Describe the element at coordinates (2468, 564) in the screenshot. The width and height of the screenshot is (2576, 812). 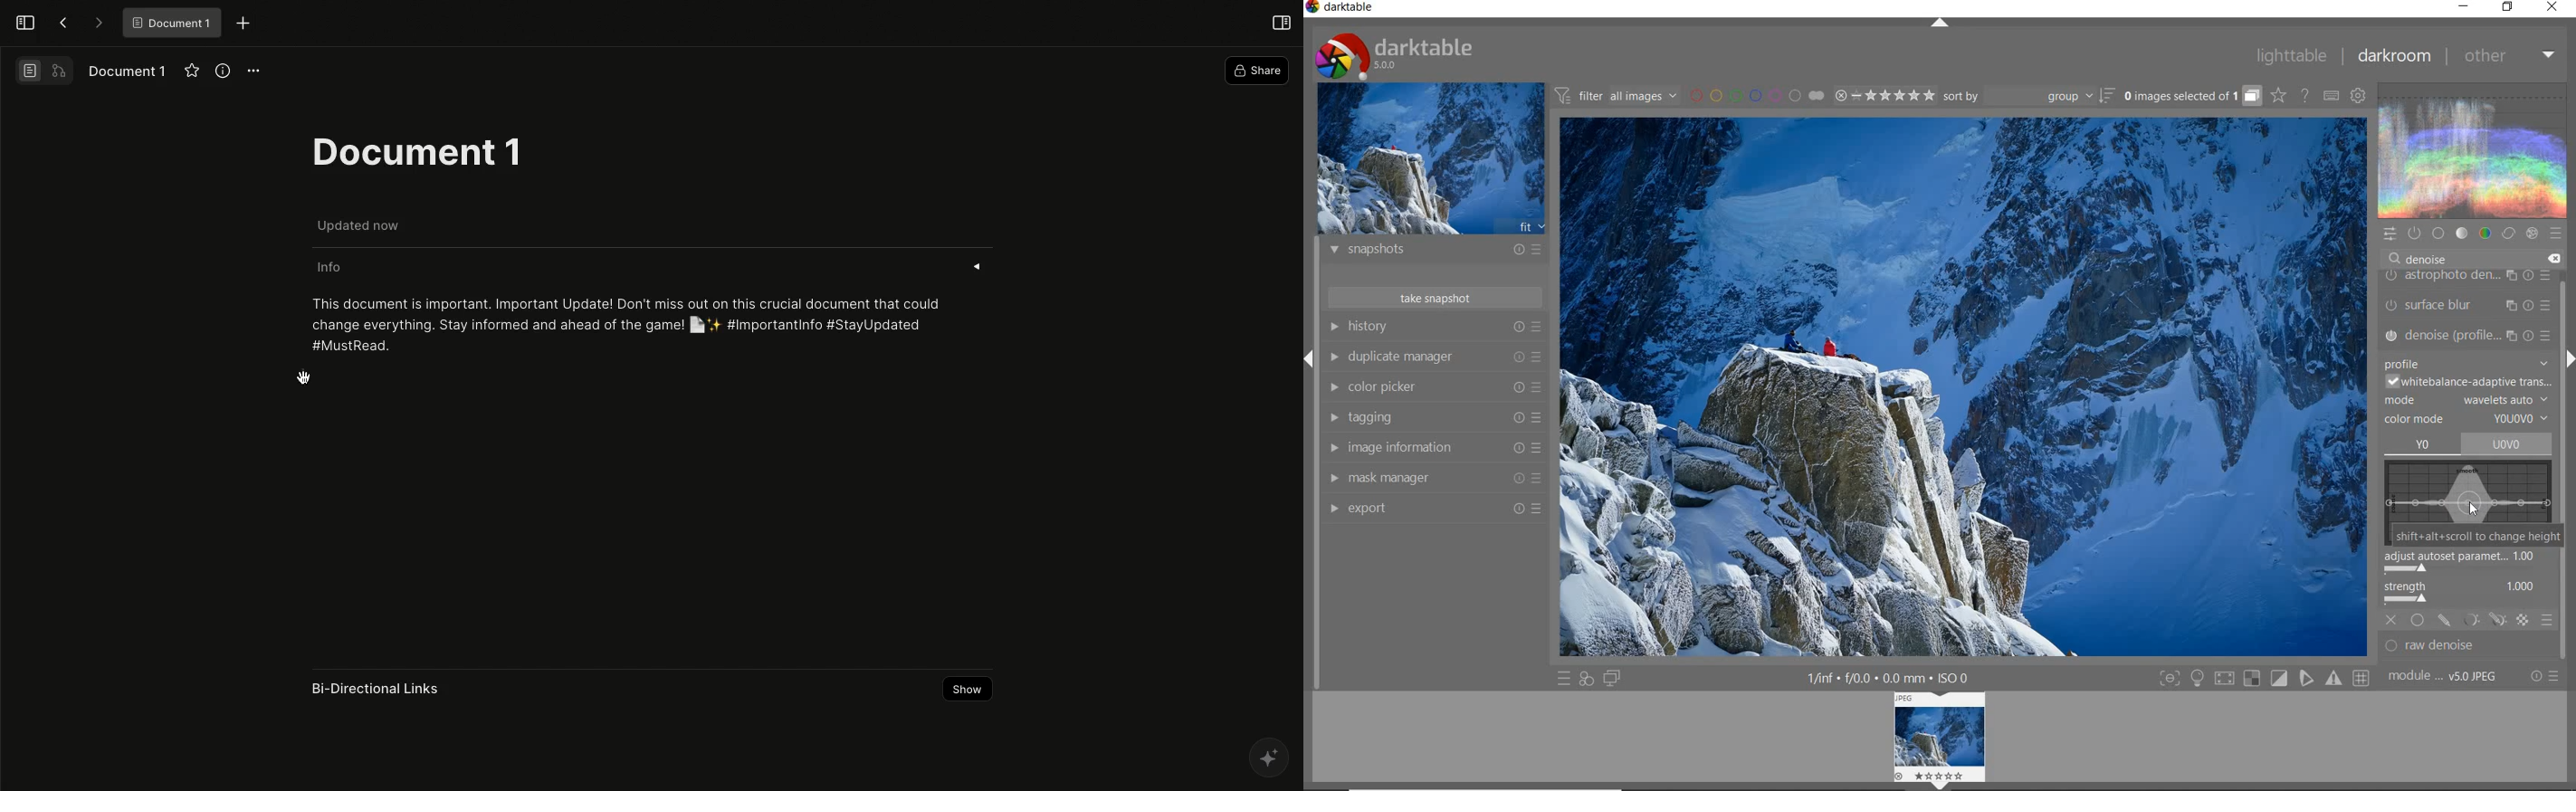
I see `ADJUST AUTOSET PARAMETRIC` at that location.